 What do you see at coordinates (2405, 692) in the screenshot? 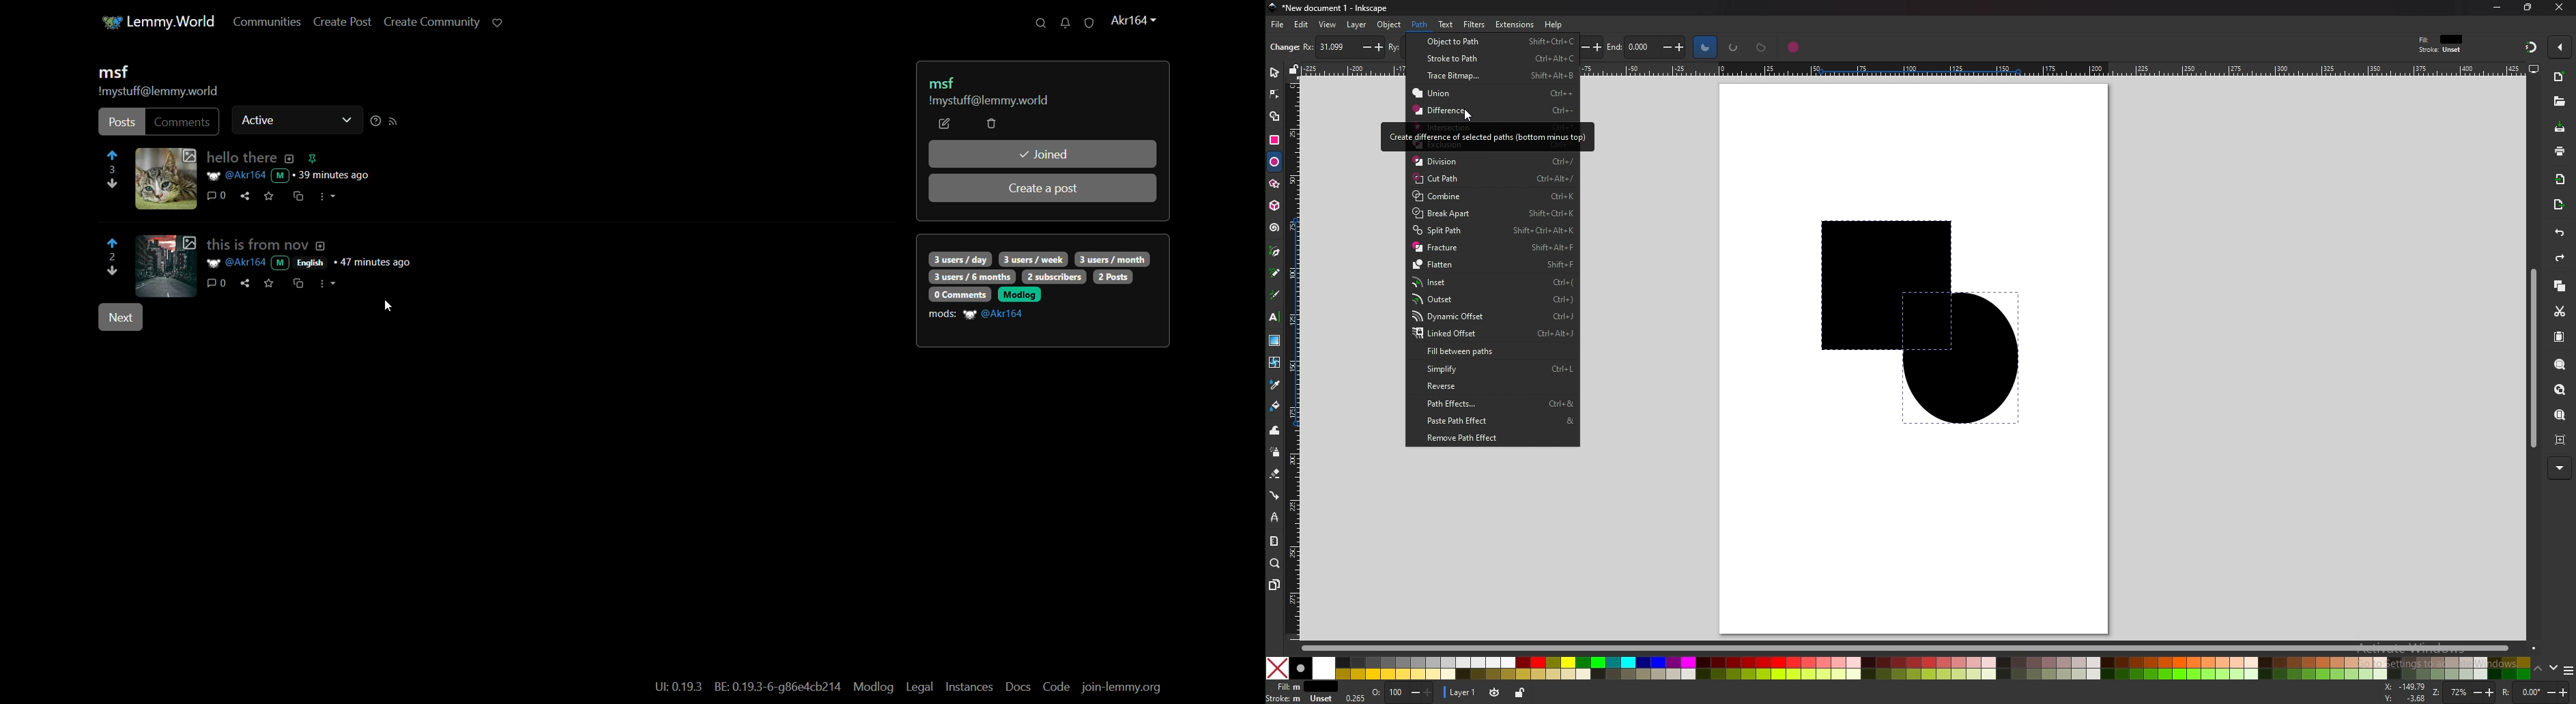
I see `x and y coordinates` at bounding box center [2405, 692].